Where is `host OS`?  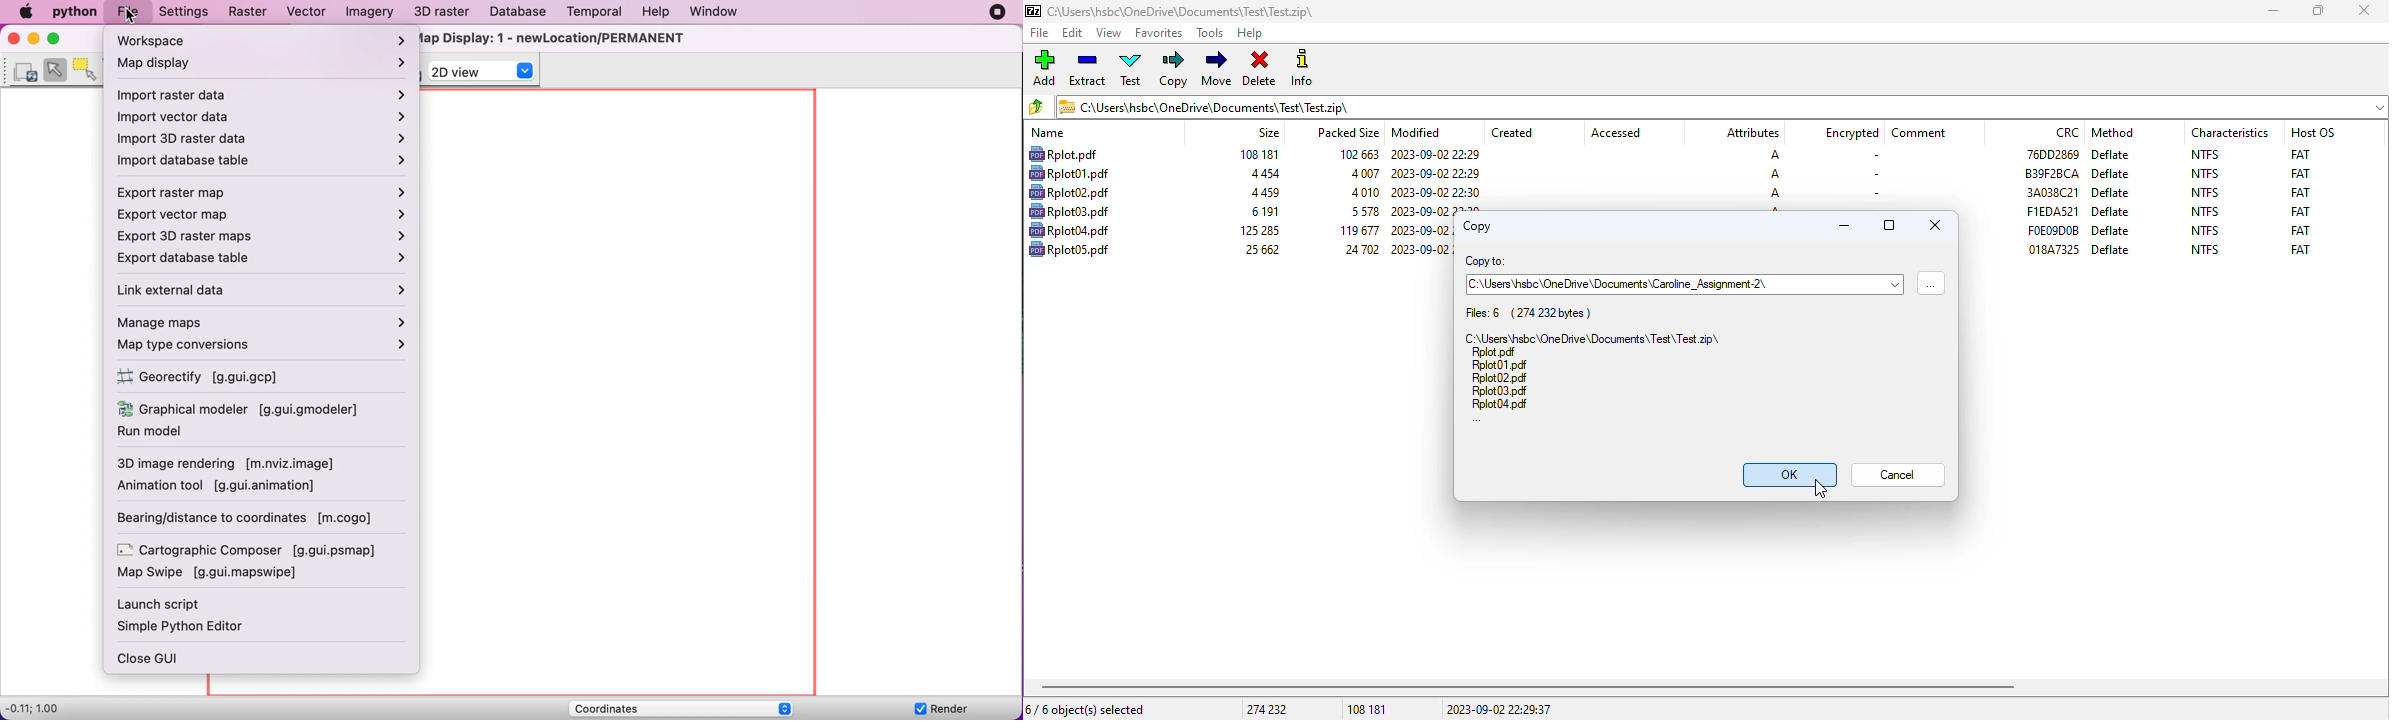
host OS is located at coordinates (2313, 132).